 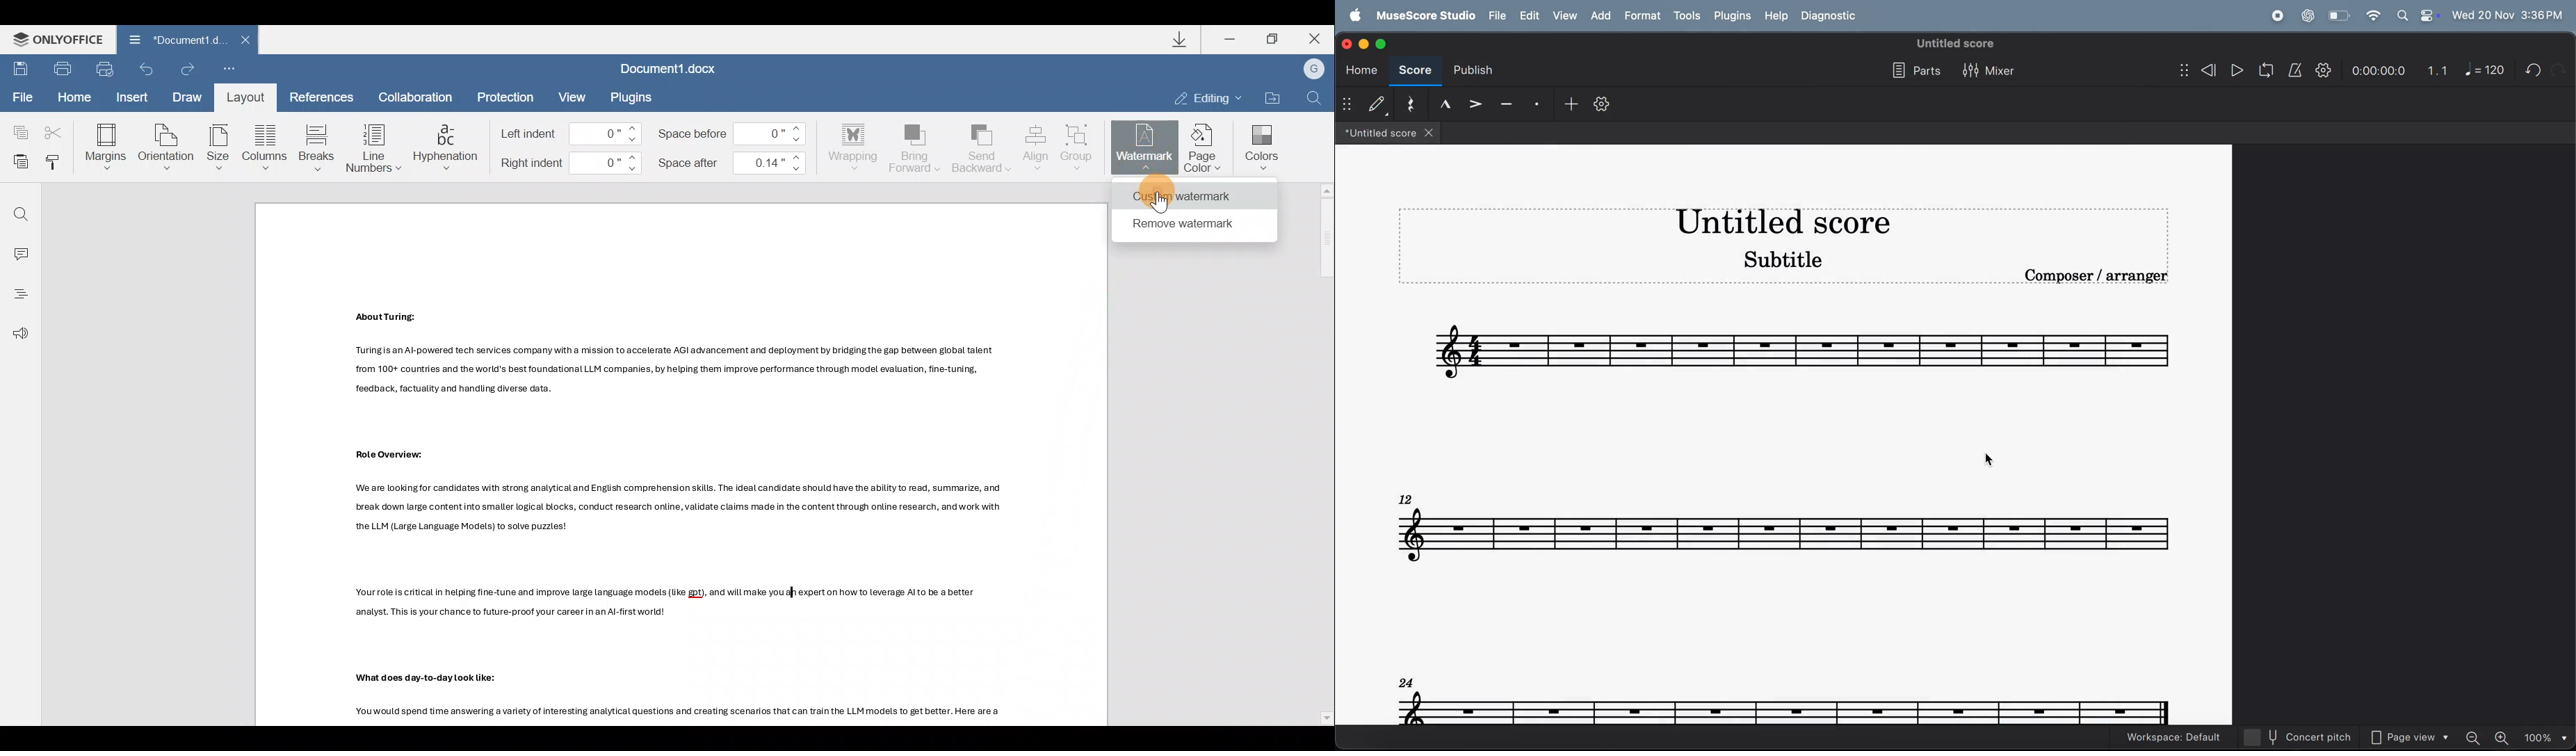 I want to click on composer, so click(x=2100, y=278).